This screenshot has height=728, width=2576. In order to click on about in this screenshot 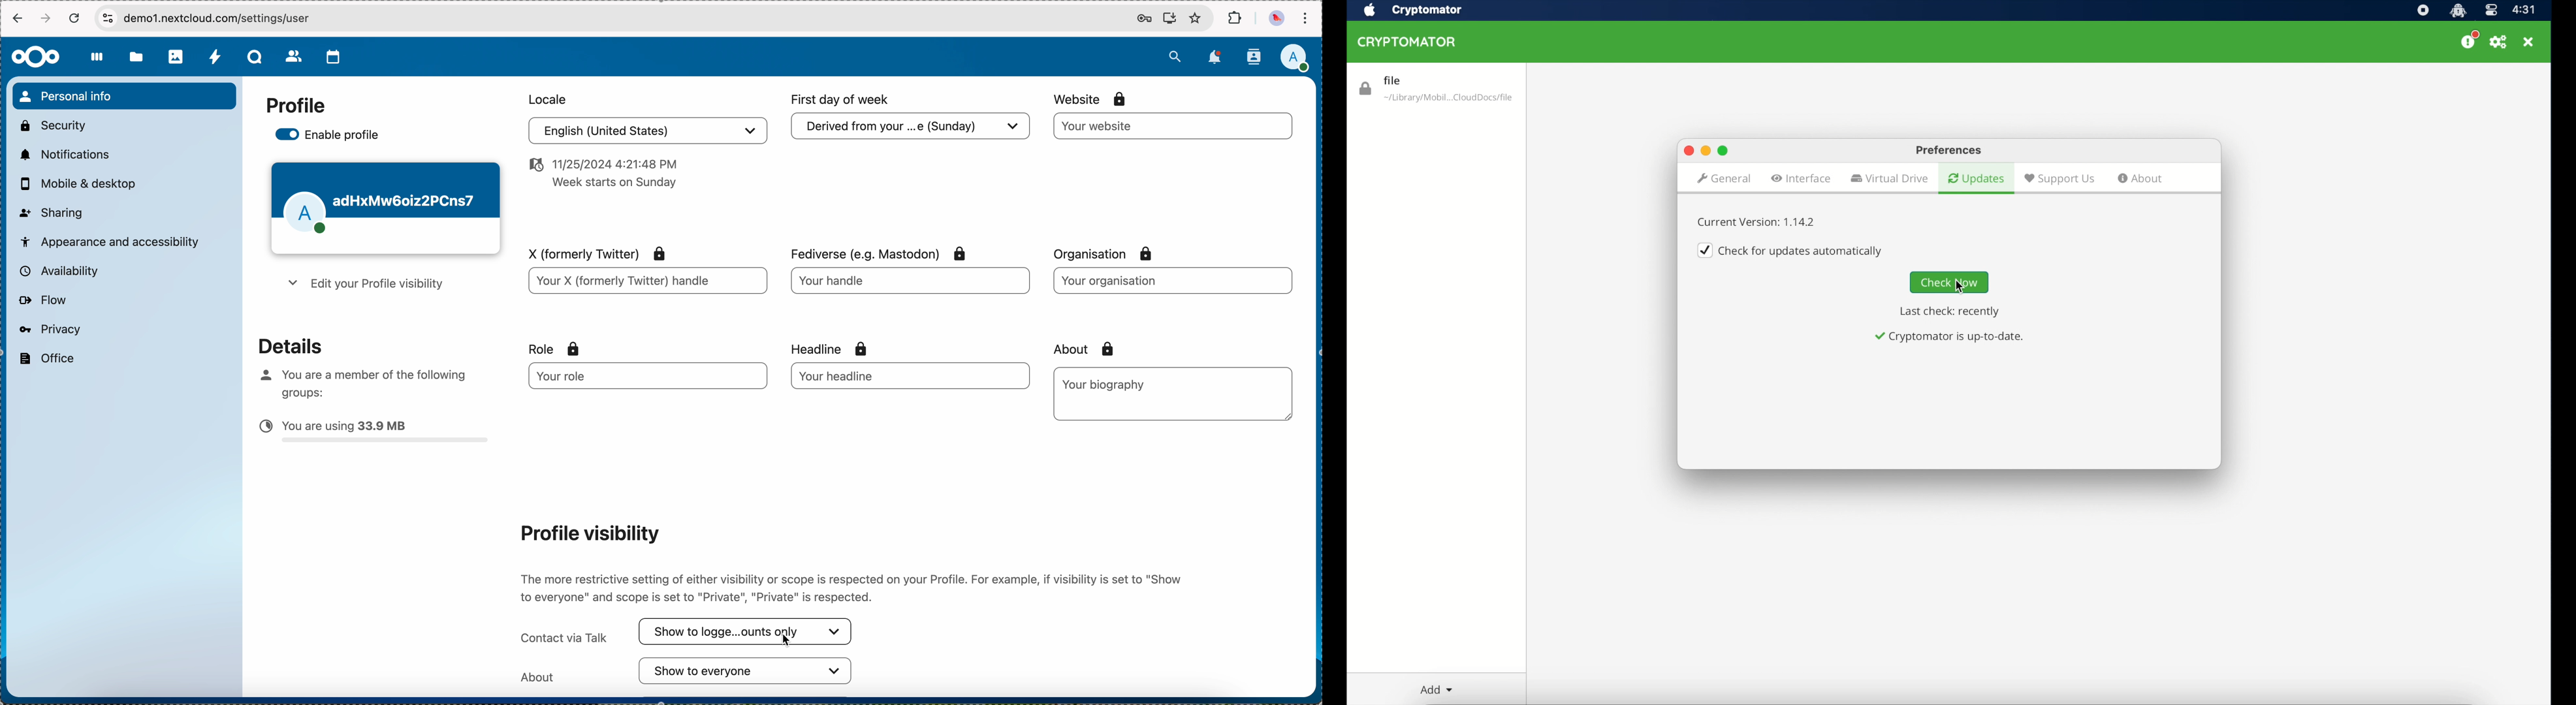, I will do `click(688, 671)`.